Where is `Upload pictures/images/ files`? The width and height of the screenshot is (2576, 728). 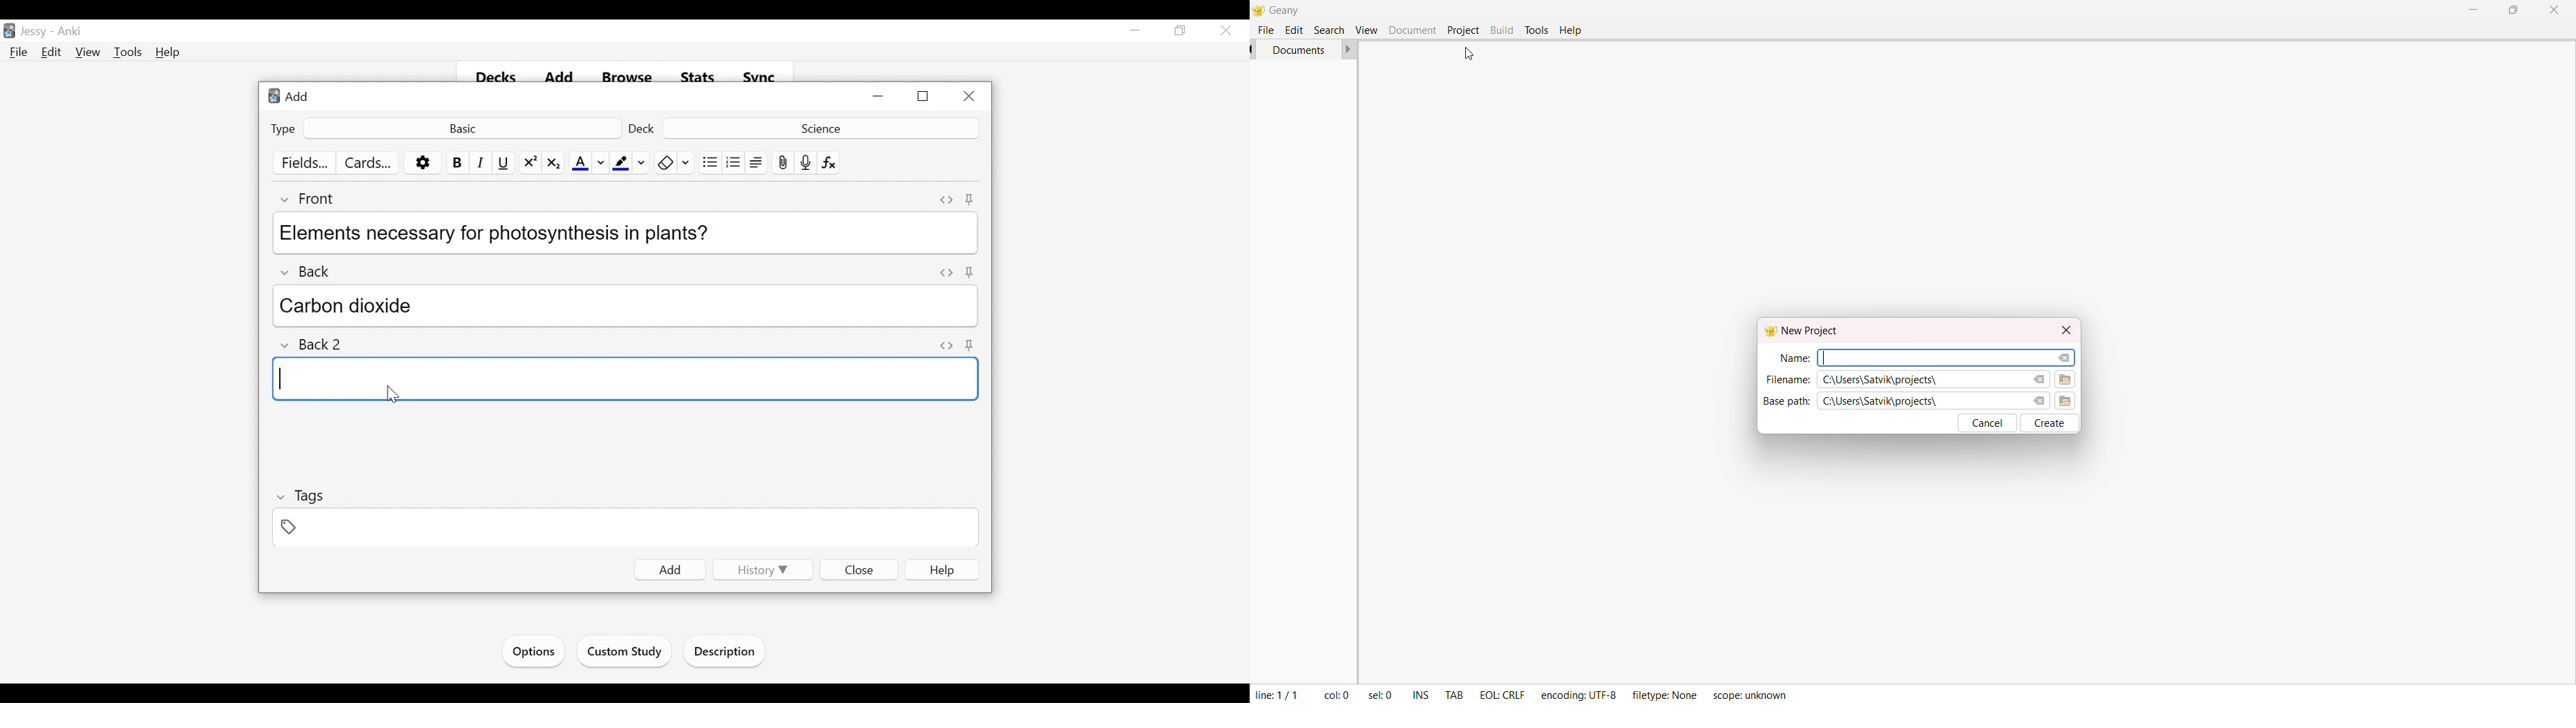
Upload pictures/images/ files is located at coordinates (782, 163).